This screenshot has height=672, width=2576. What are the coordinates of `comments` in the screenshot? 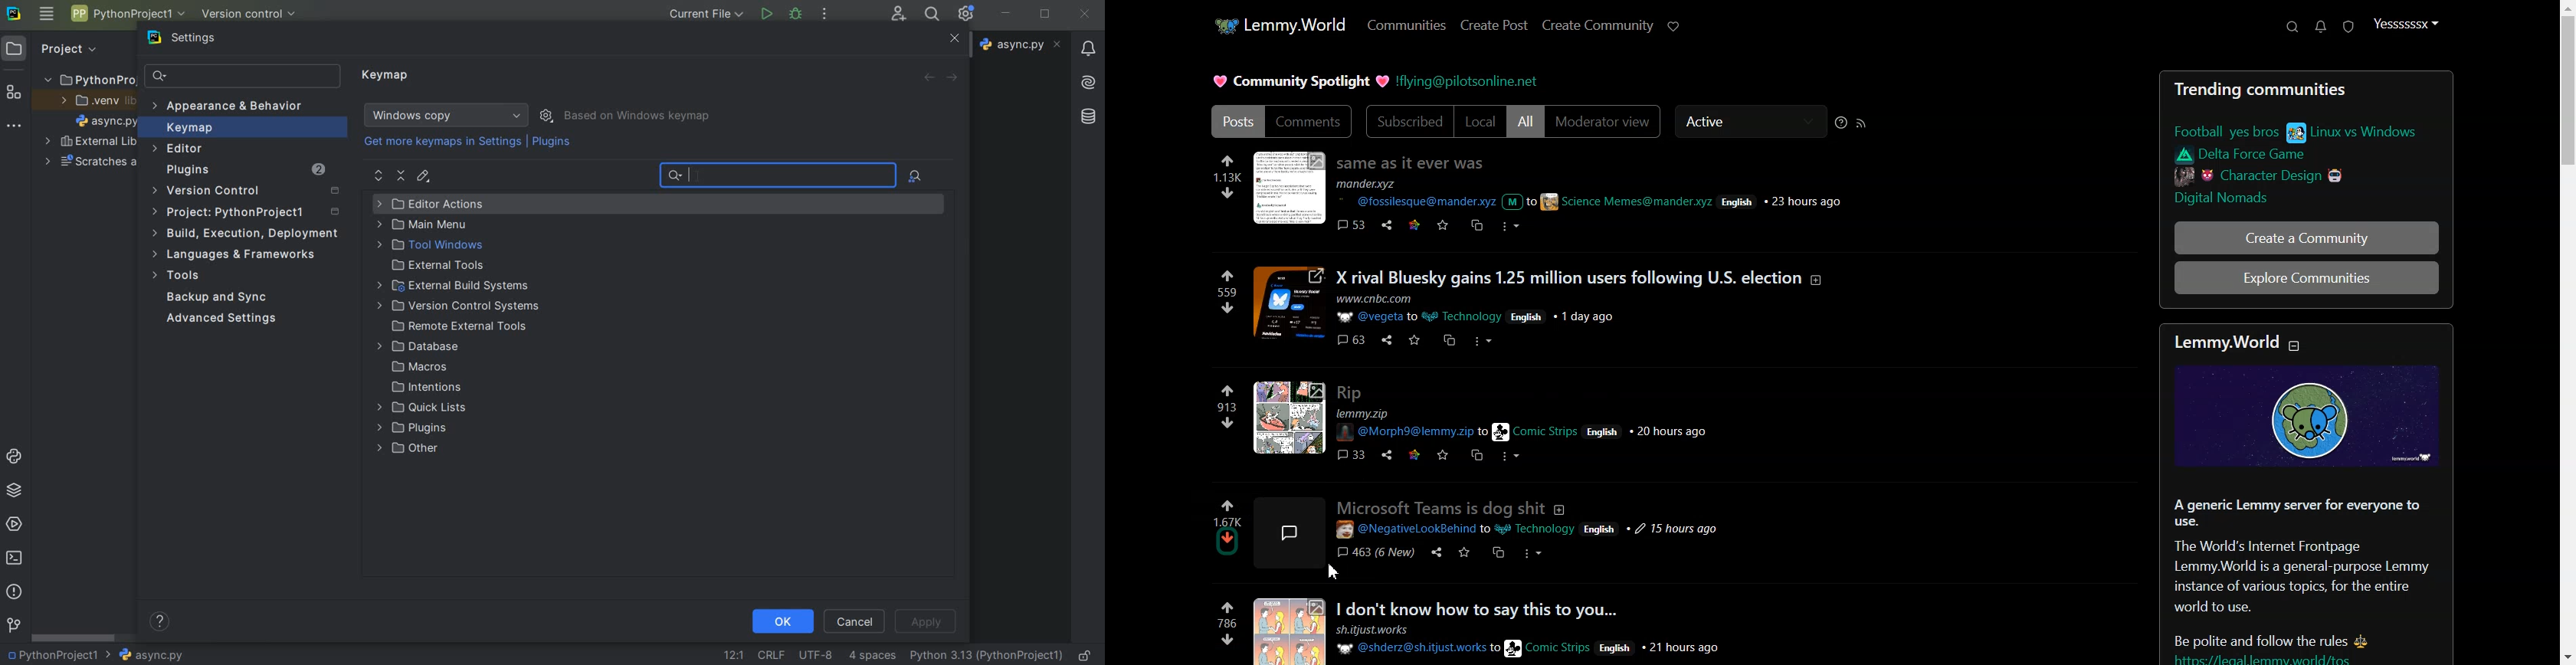 It's located at (1351, 226).